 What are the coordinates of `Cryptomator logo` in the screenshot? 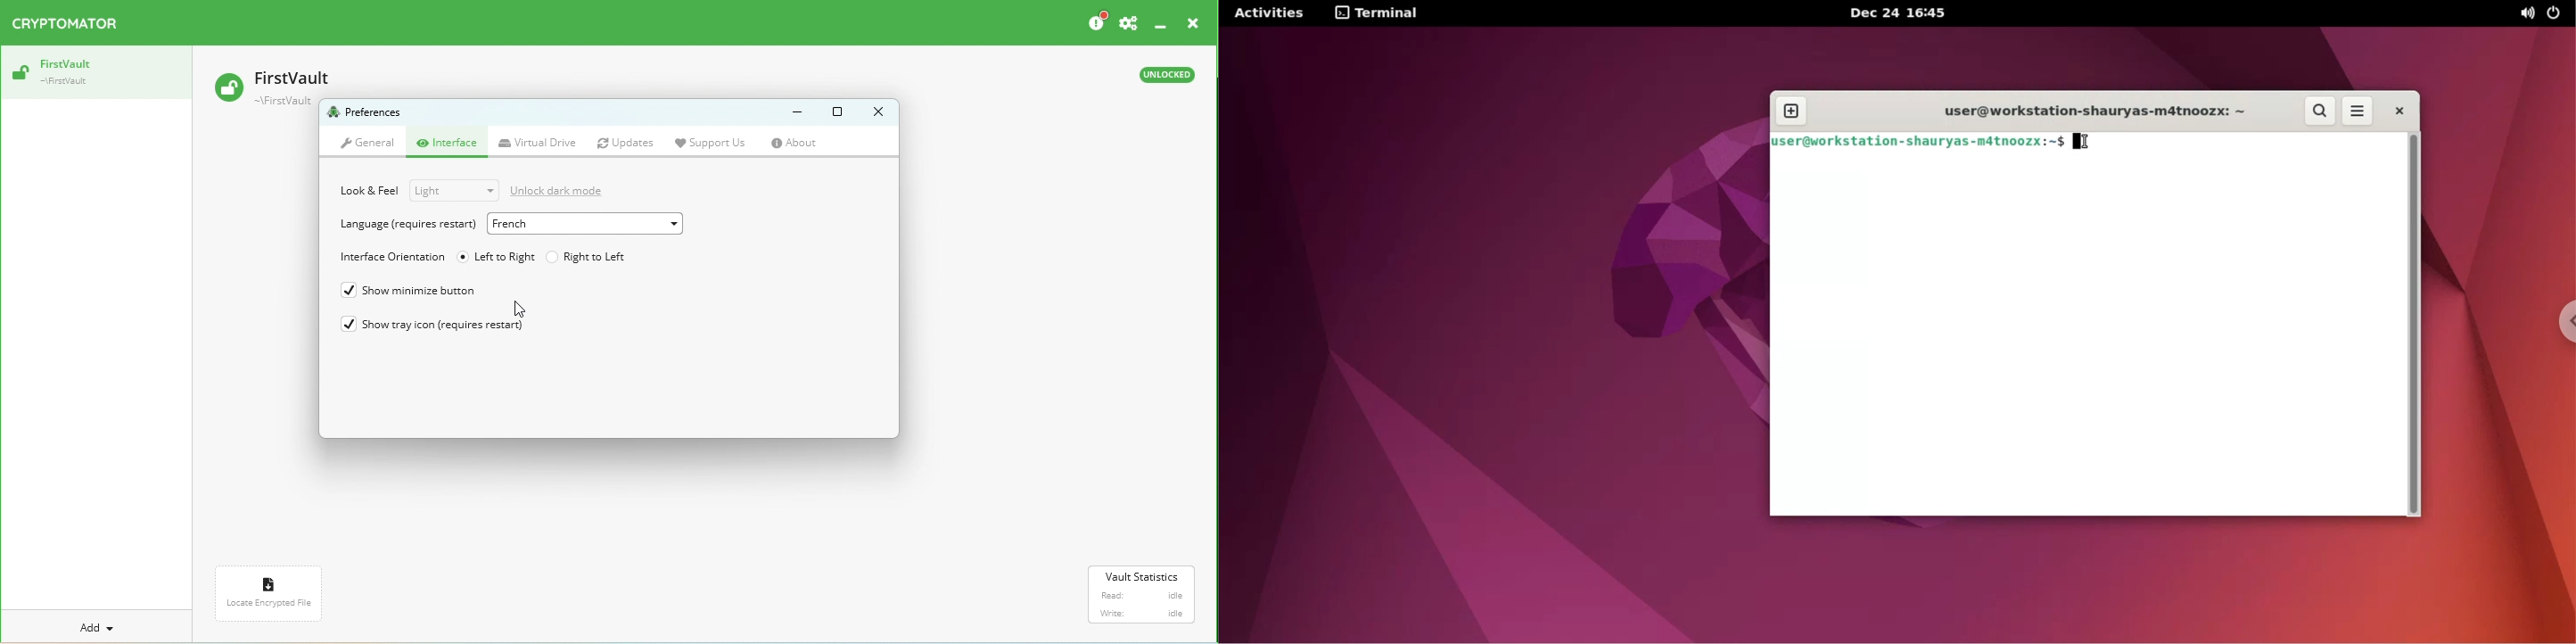 It's located at (70, 24).